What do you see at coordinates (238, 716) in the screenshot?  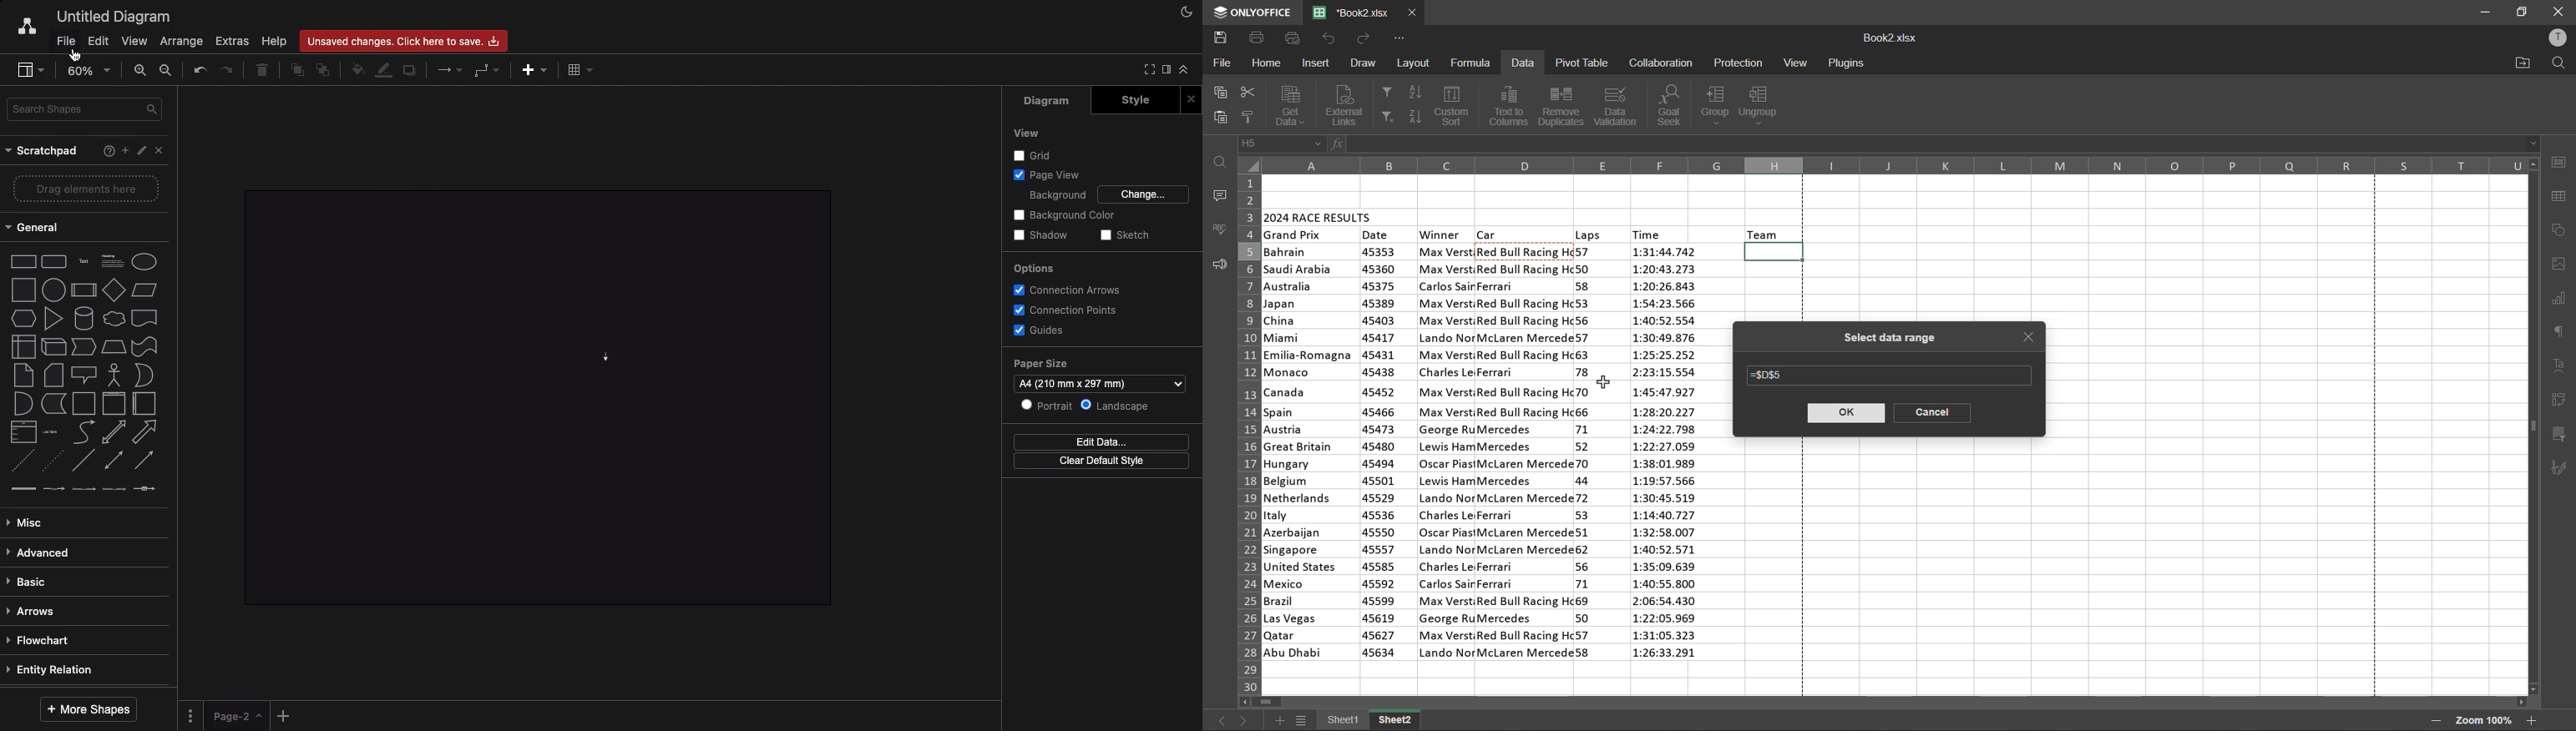 I see `Page` at bounding box center [238, 716].